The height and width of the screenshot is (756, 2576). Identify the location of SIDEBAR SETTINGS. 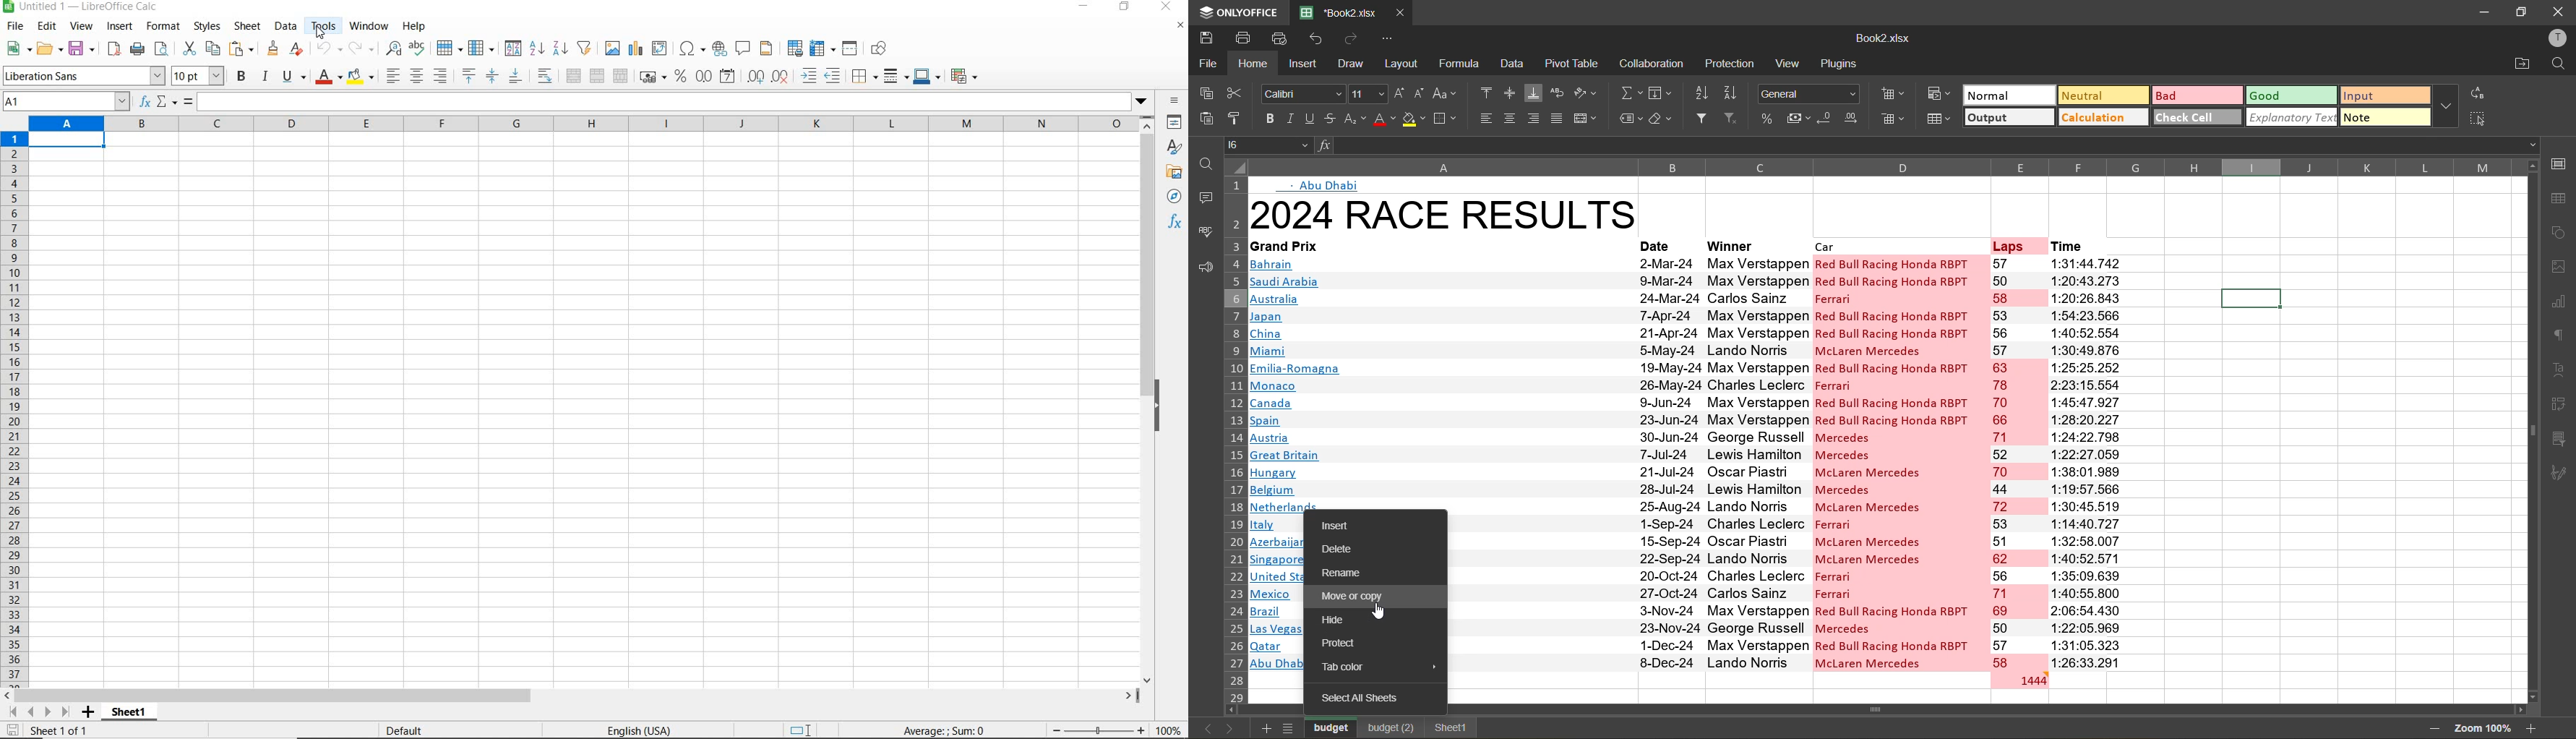
(1176, 102).